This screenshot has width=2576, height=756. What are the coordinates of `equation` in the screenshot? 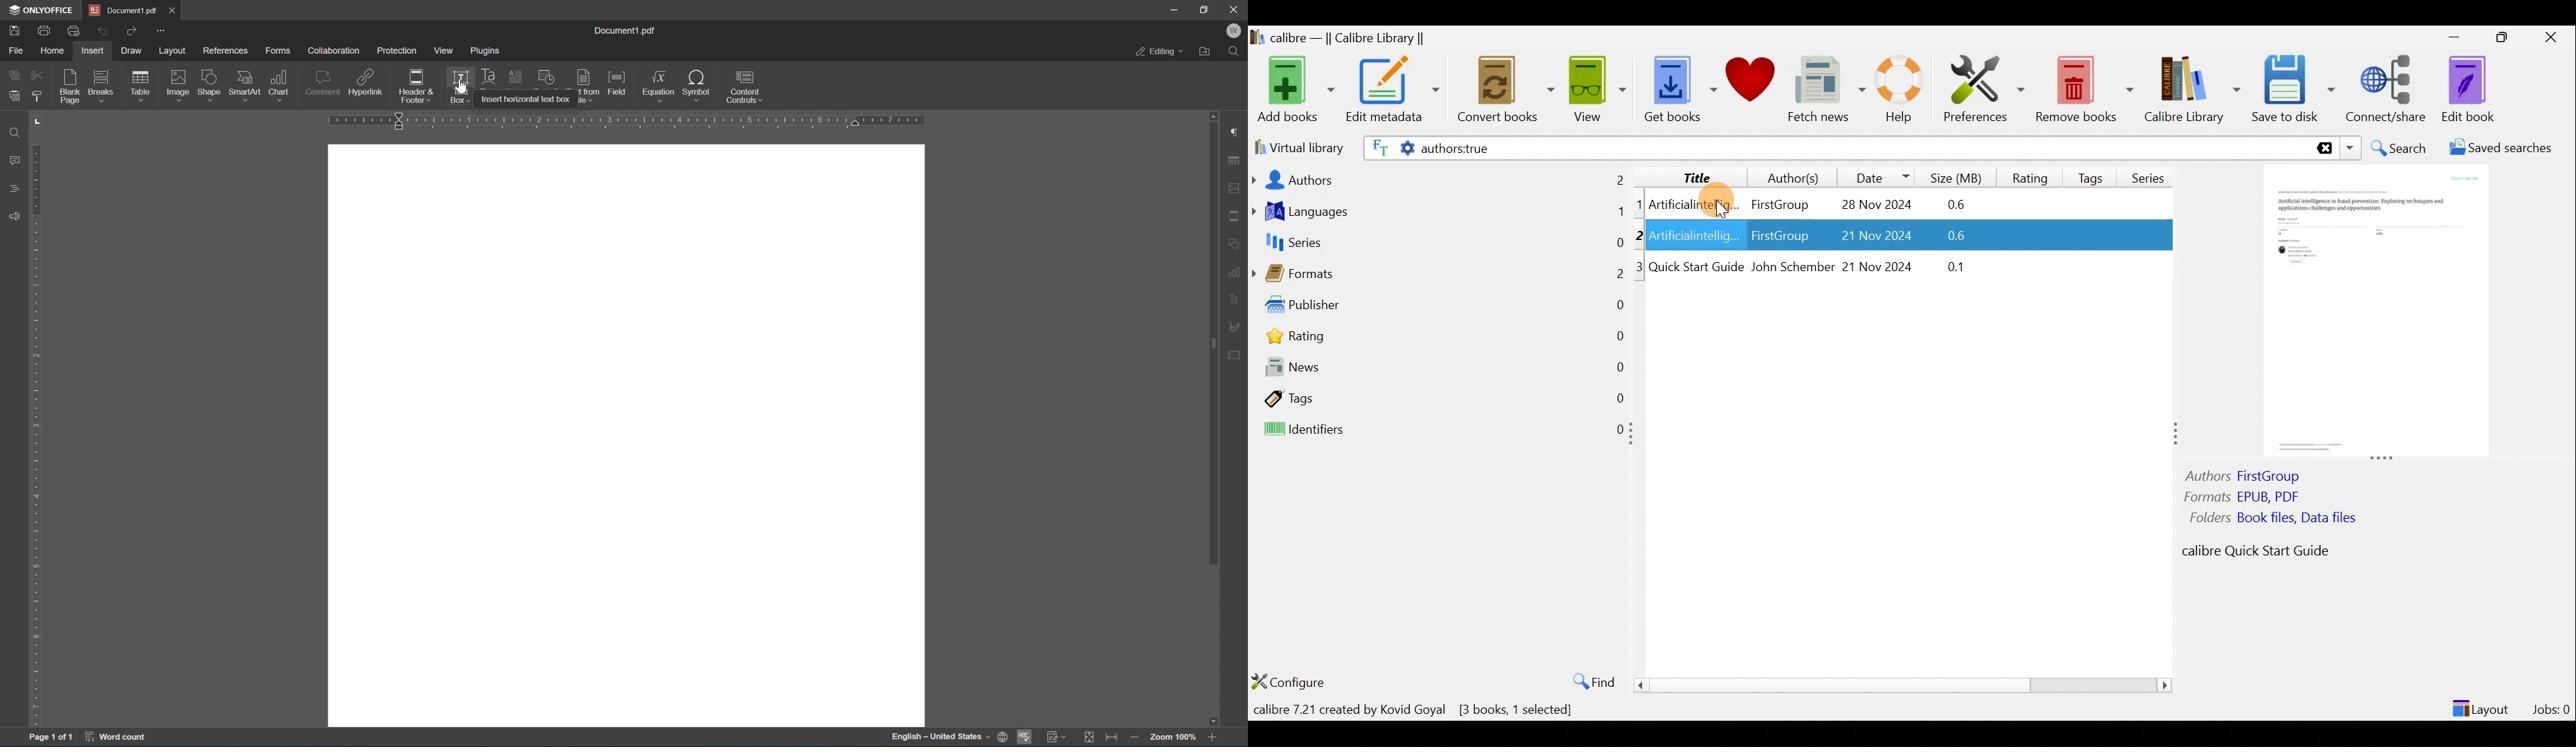 It's located at (659, 86).